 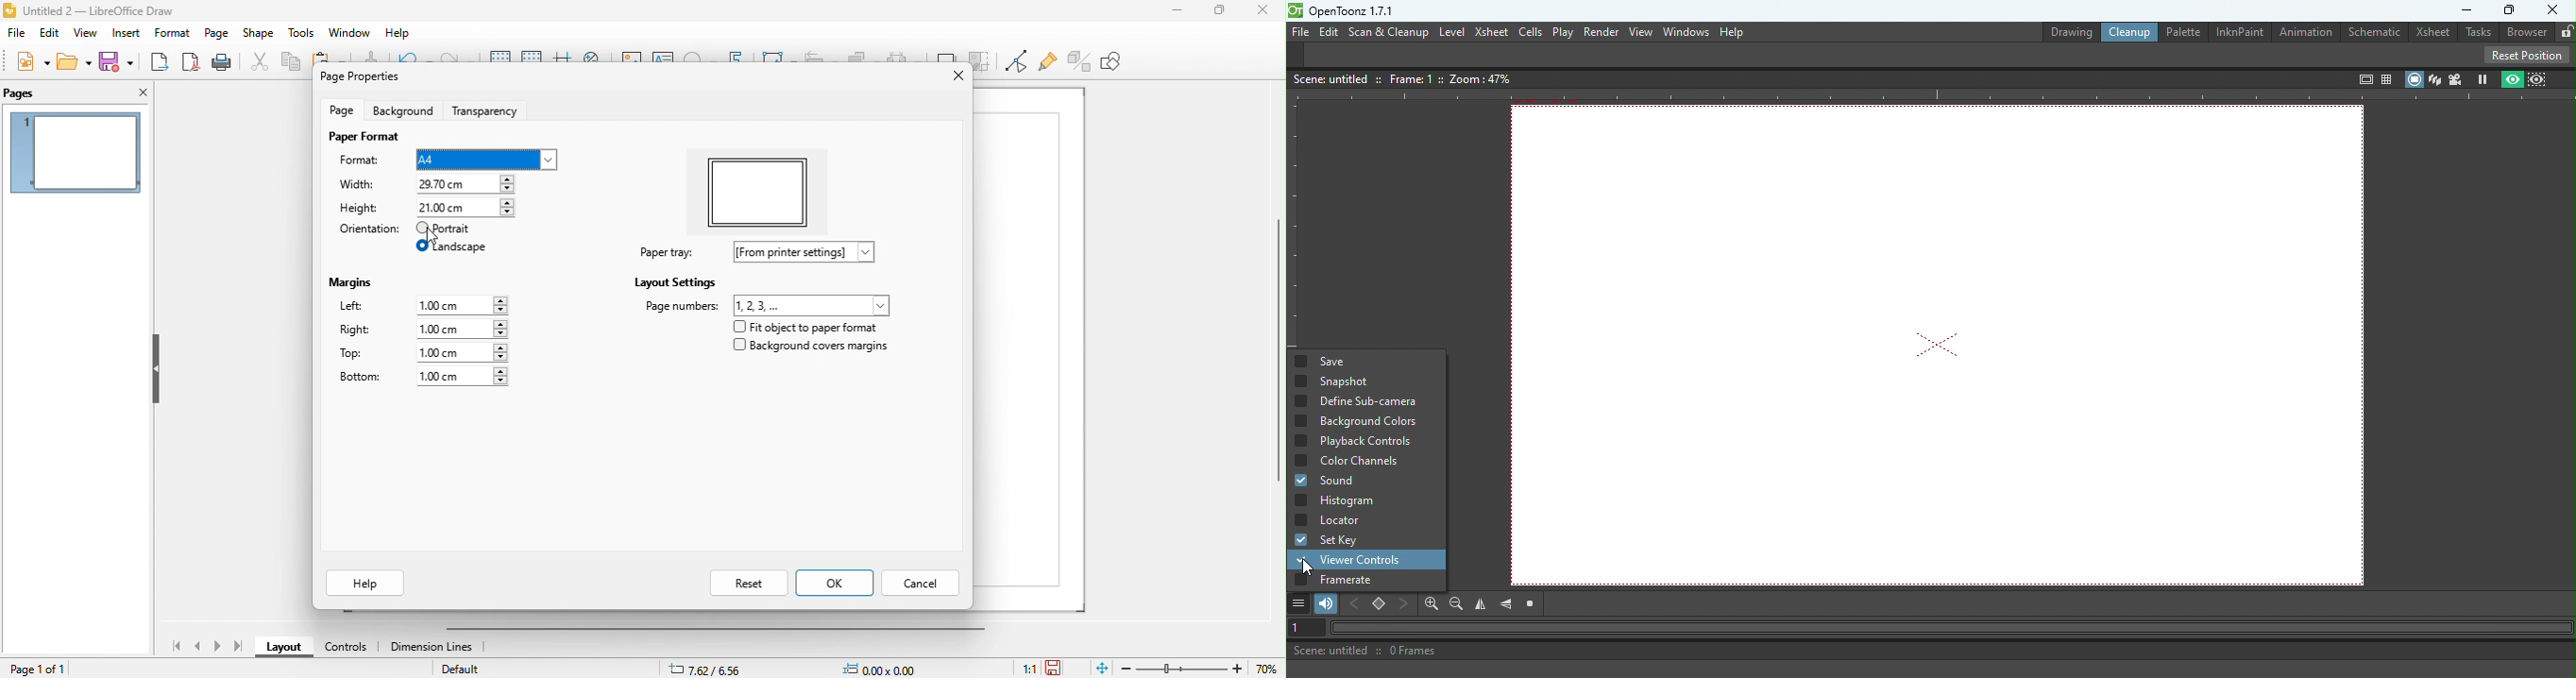 I want to click on file, so click(x=16, y=33).